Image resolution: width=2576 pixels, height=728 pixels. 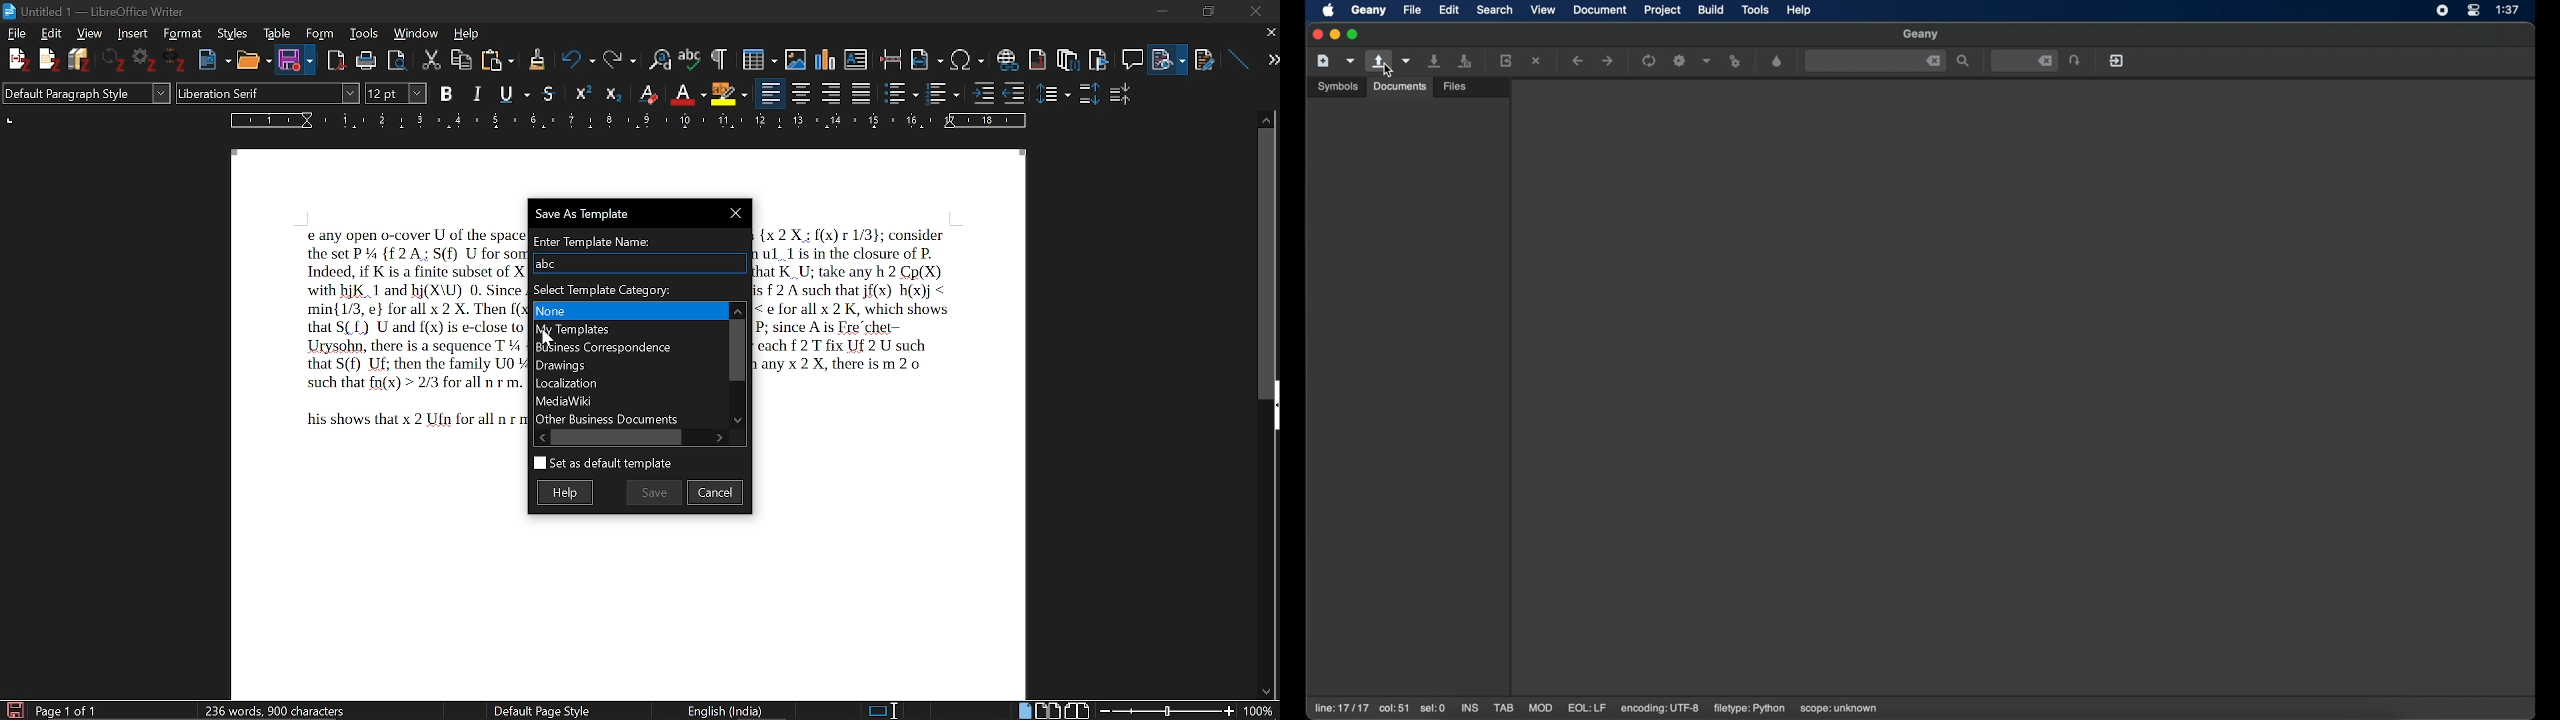 What do you see at coordinates (277, 33) in the screenshot?
I see `Table` at bounding box center [277, 33].